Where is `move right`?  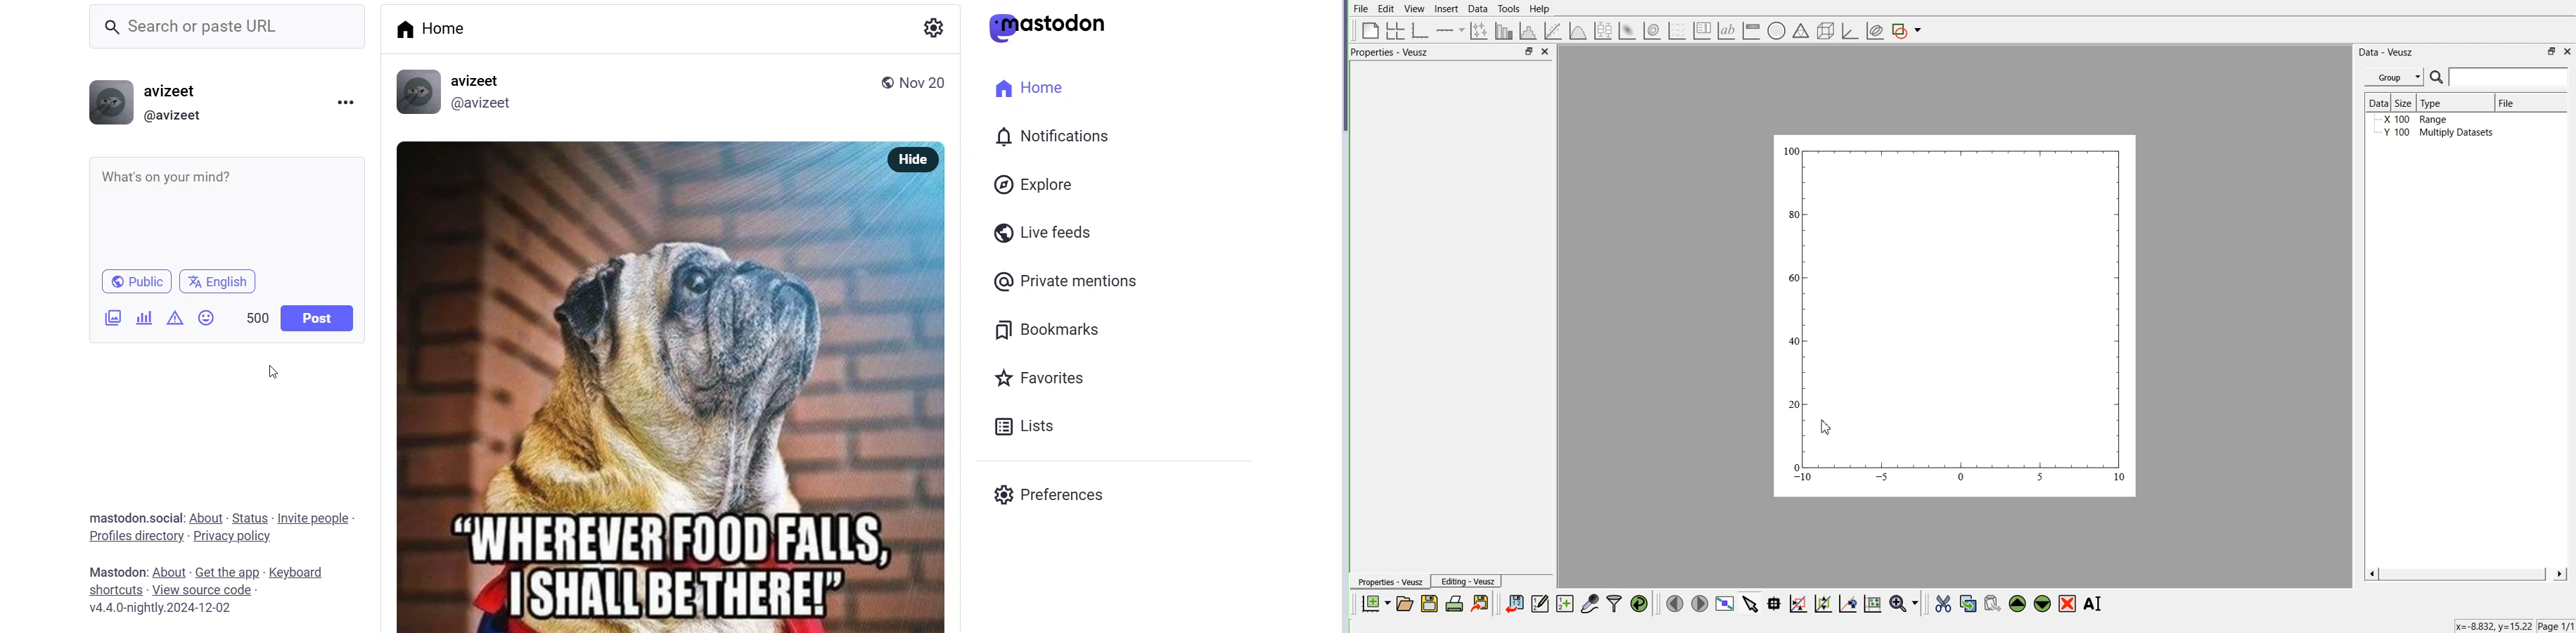 move right is located at coordinates (1699, 602).